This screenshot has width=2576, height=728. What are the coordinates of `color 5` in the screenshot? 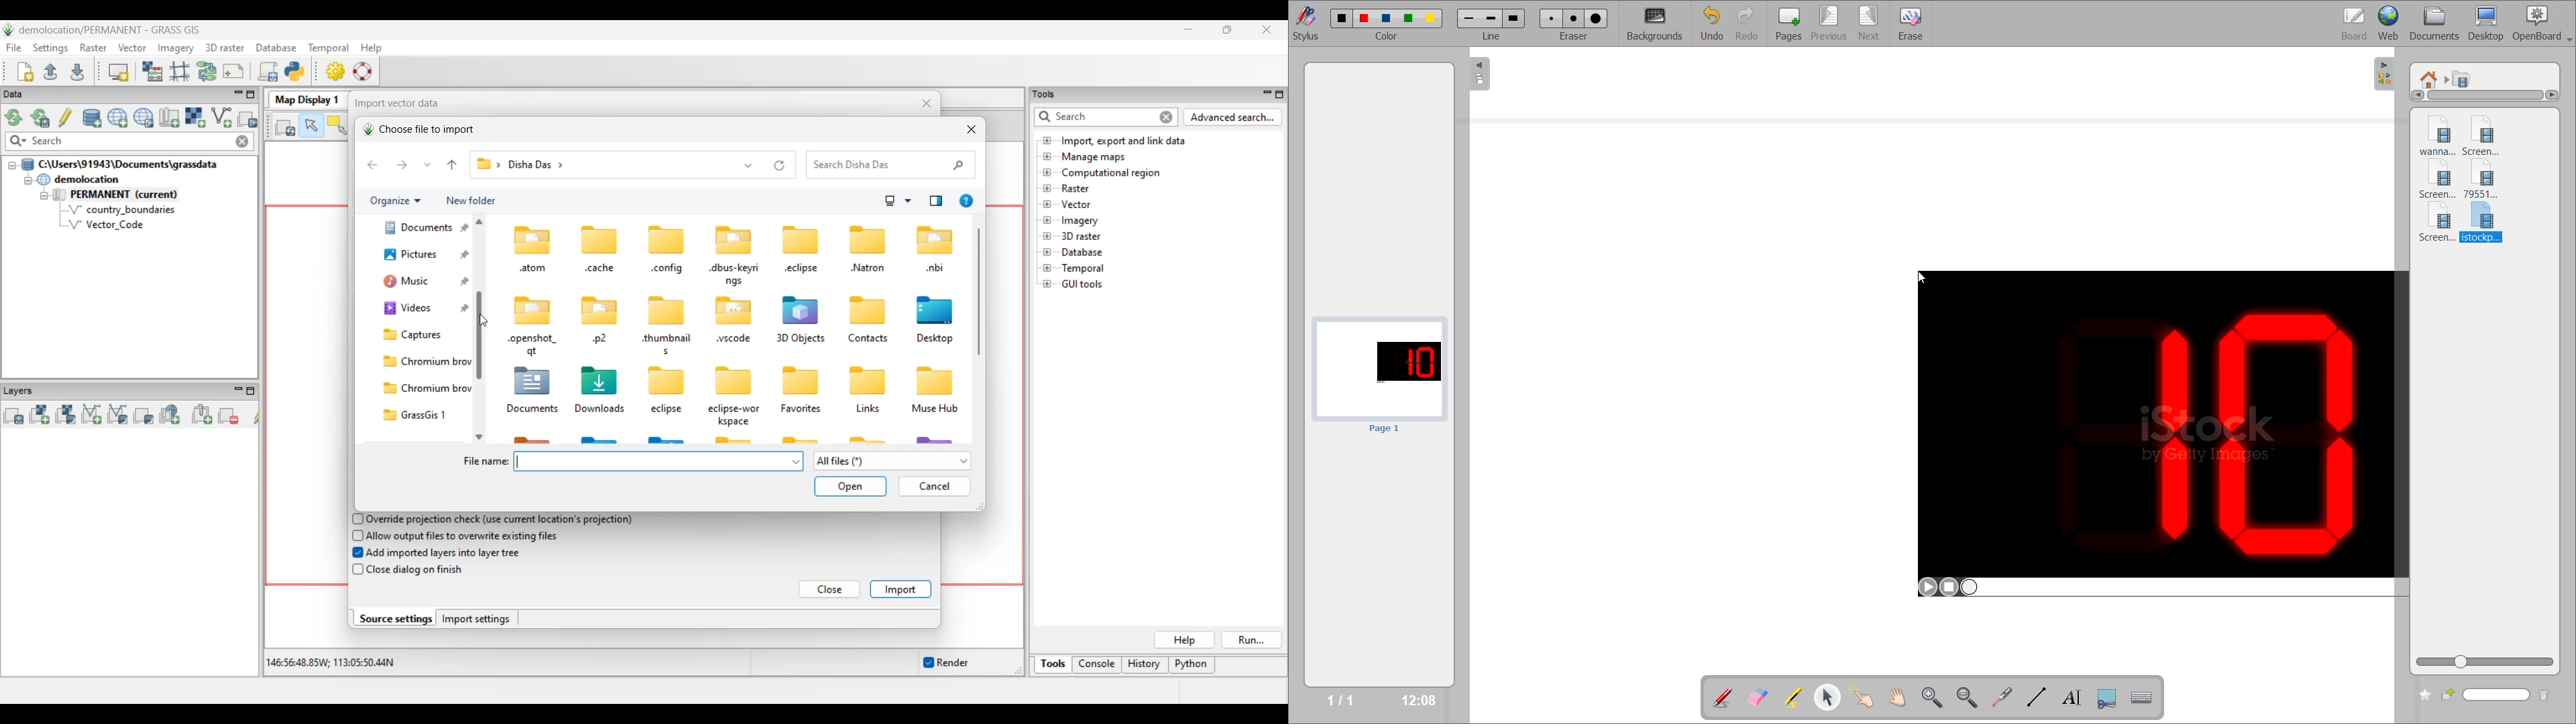 It's located at (1434, 17).